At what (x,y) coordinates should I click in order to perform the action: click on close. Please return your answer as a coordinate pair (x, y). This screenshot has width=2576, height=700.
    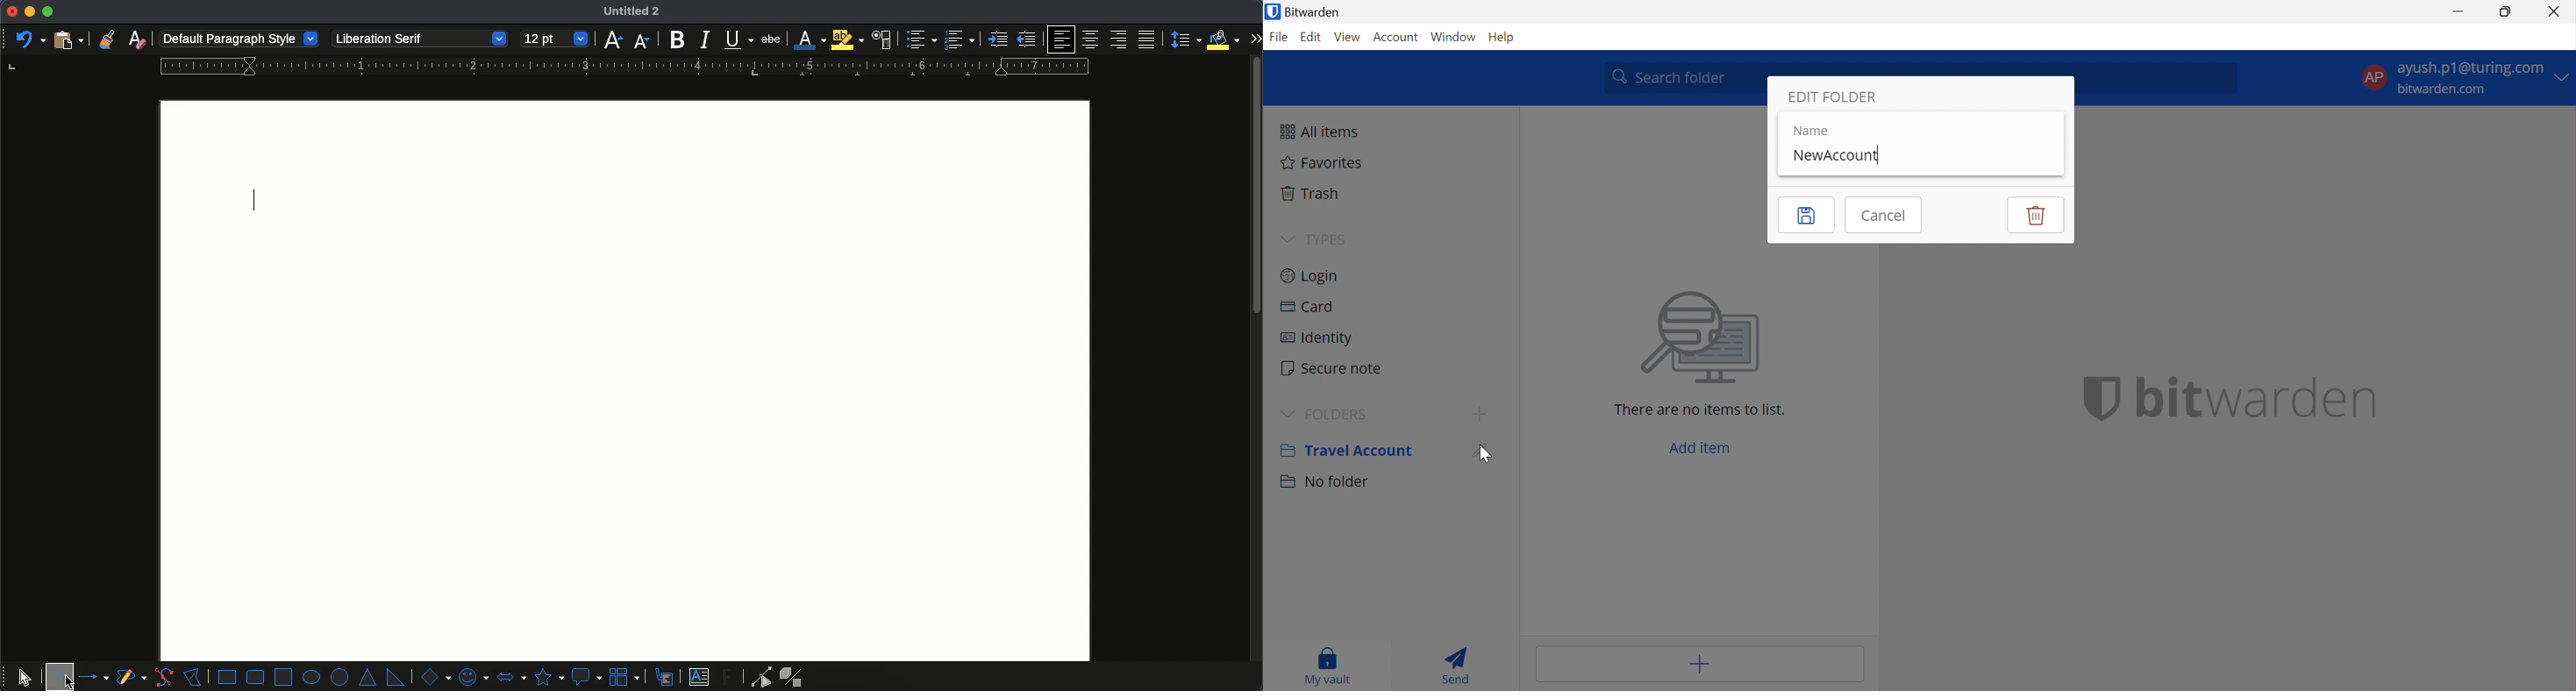
    Looking at the image, I should click on (11, 11).